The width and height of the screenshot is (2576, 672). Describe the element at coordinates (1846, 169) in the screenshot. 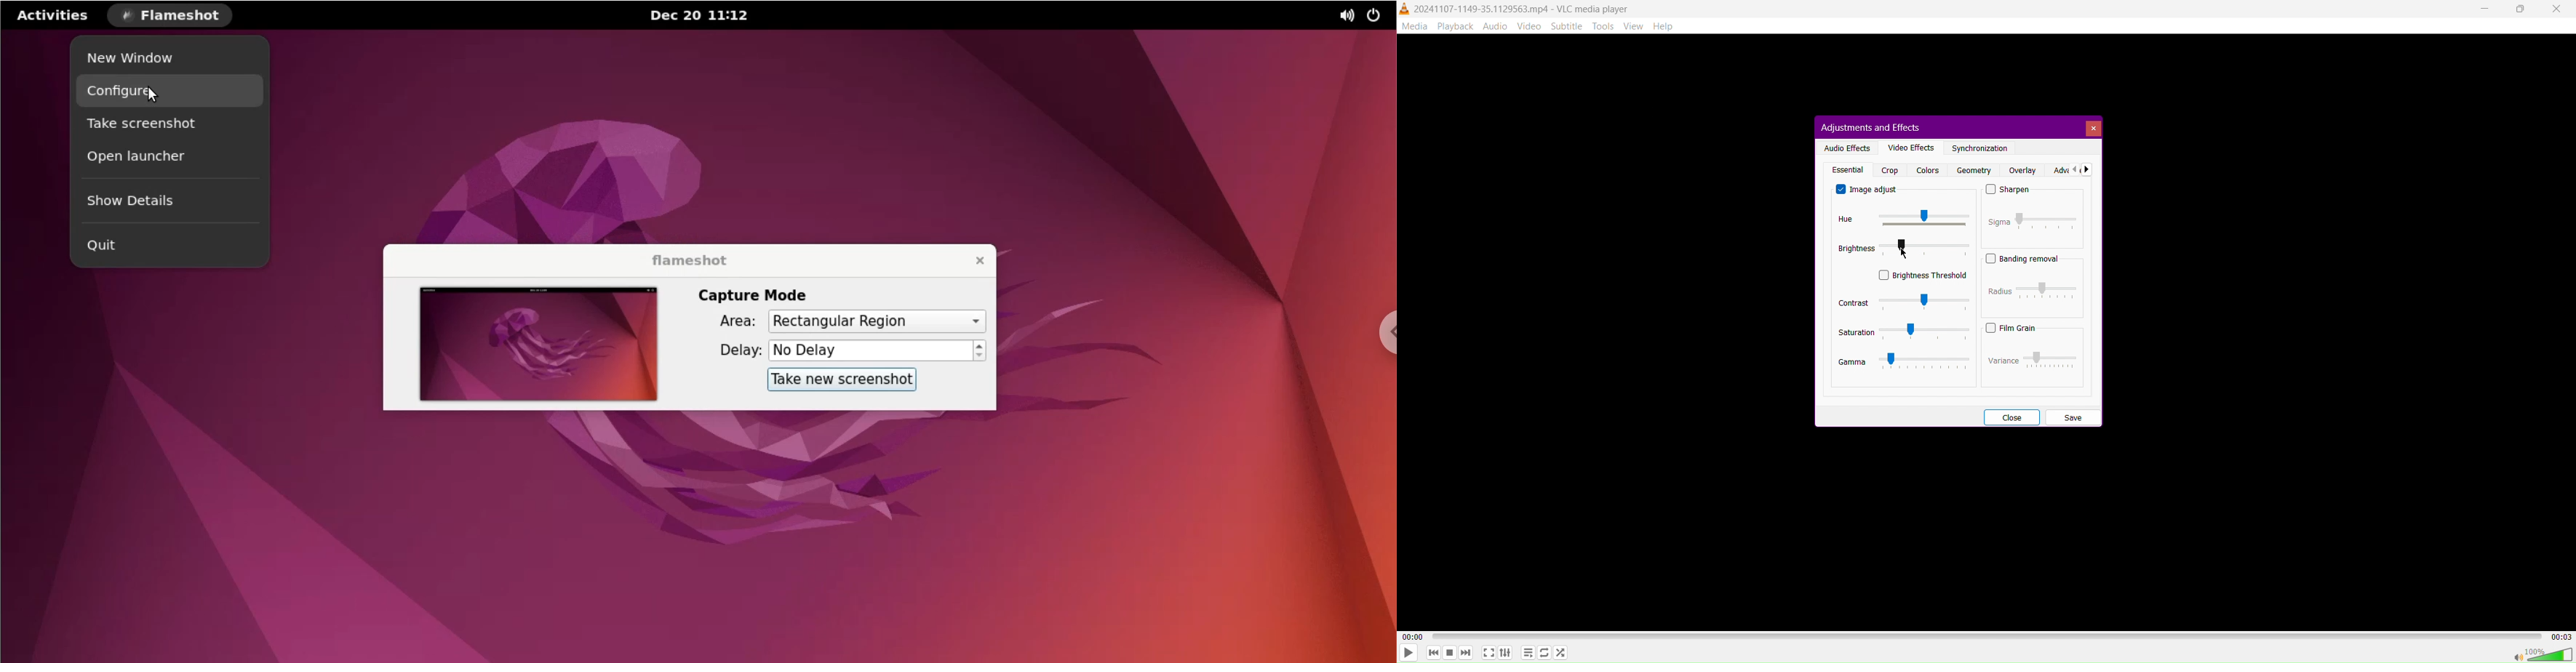

I see `Essential` at that location.